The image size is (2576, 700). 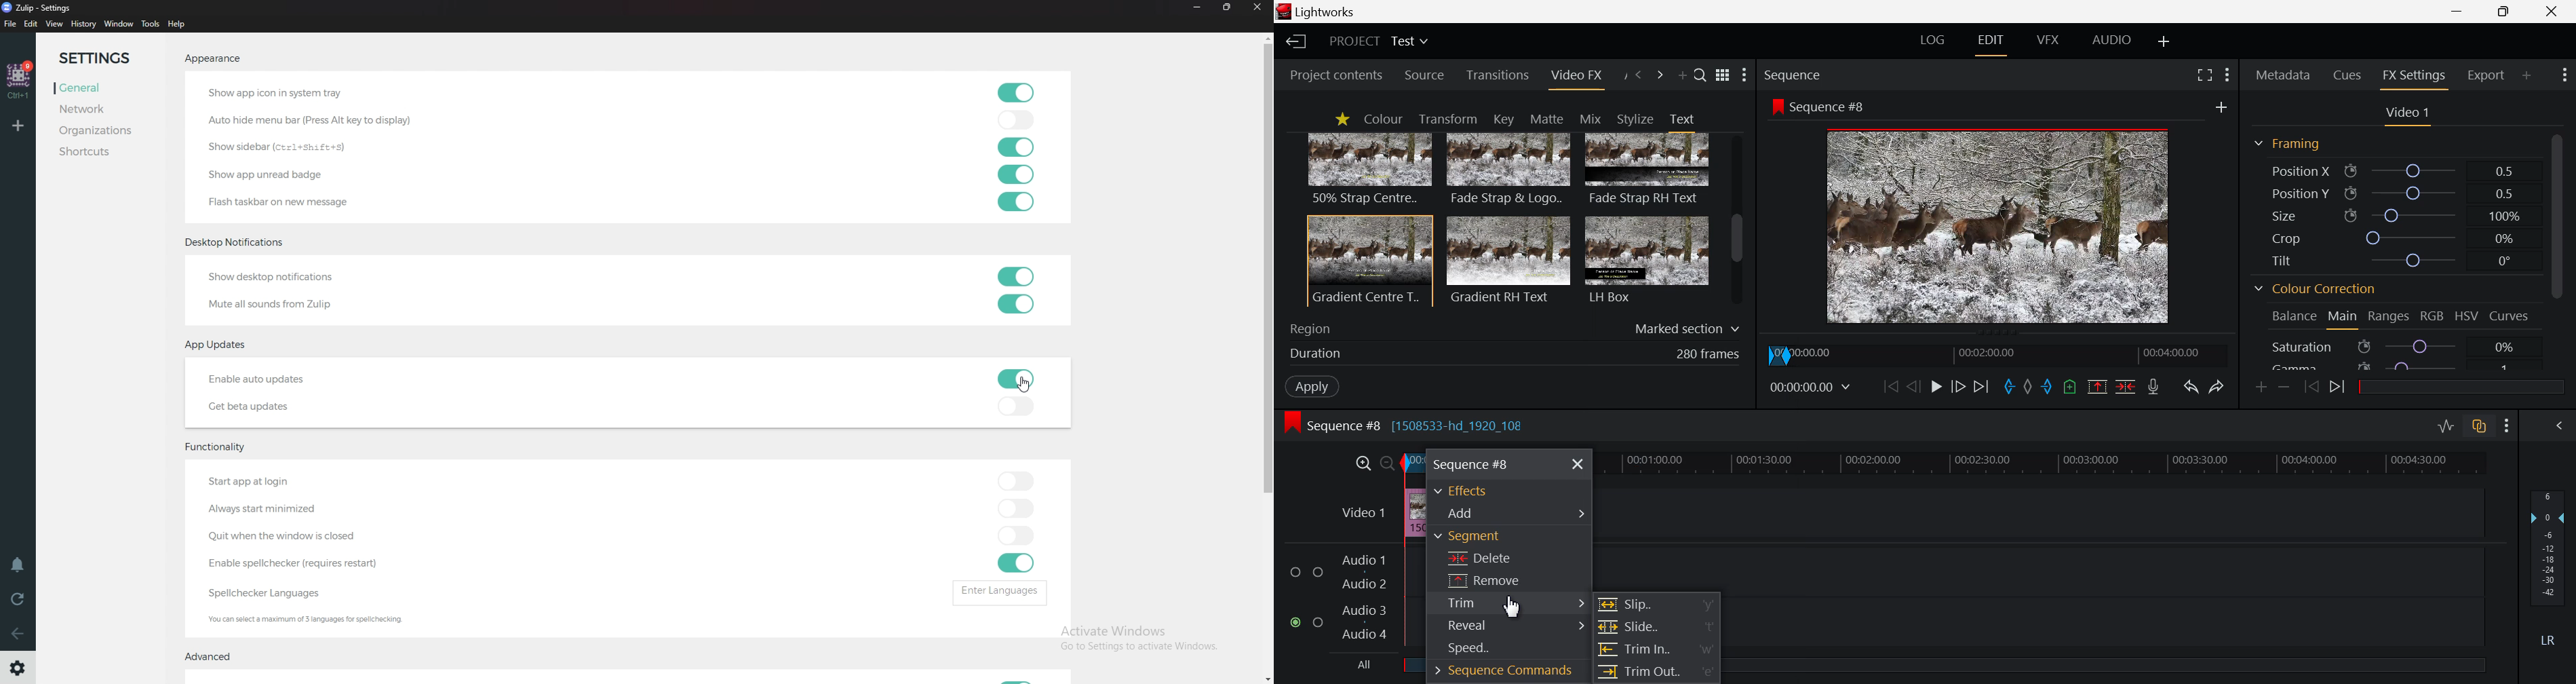 What do you see at coordinates (2507, 427) in the screenshot?
I see `Settings` at bounding box center [2507, 427].